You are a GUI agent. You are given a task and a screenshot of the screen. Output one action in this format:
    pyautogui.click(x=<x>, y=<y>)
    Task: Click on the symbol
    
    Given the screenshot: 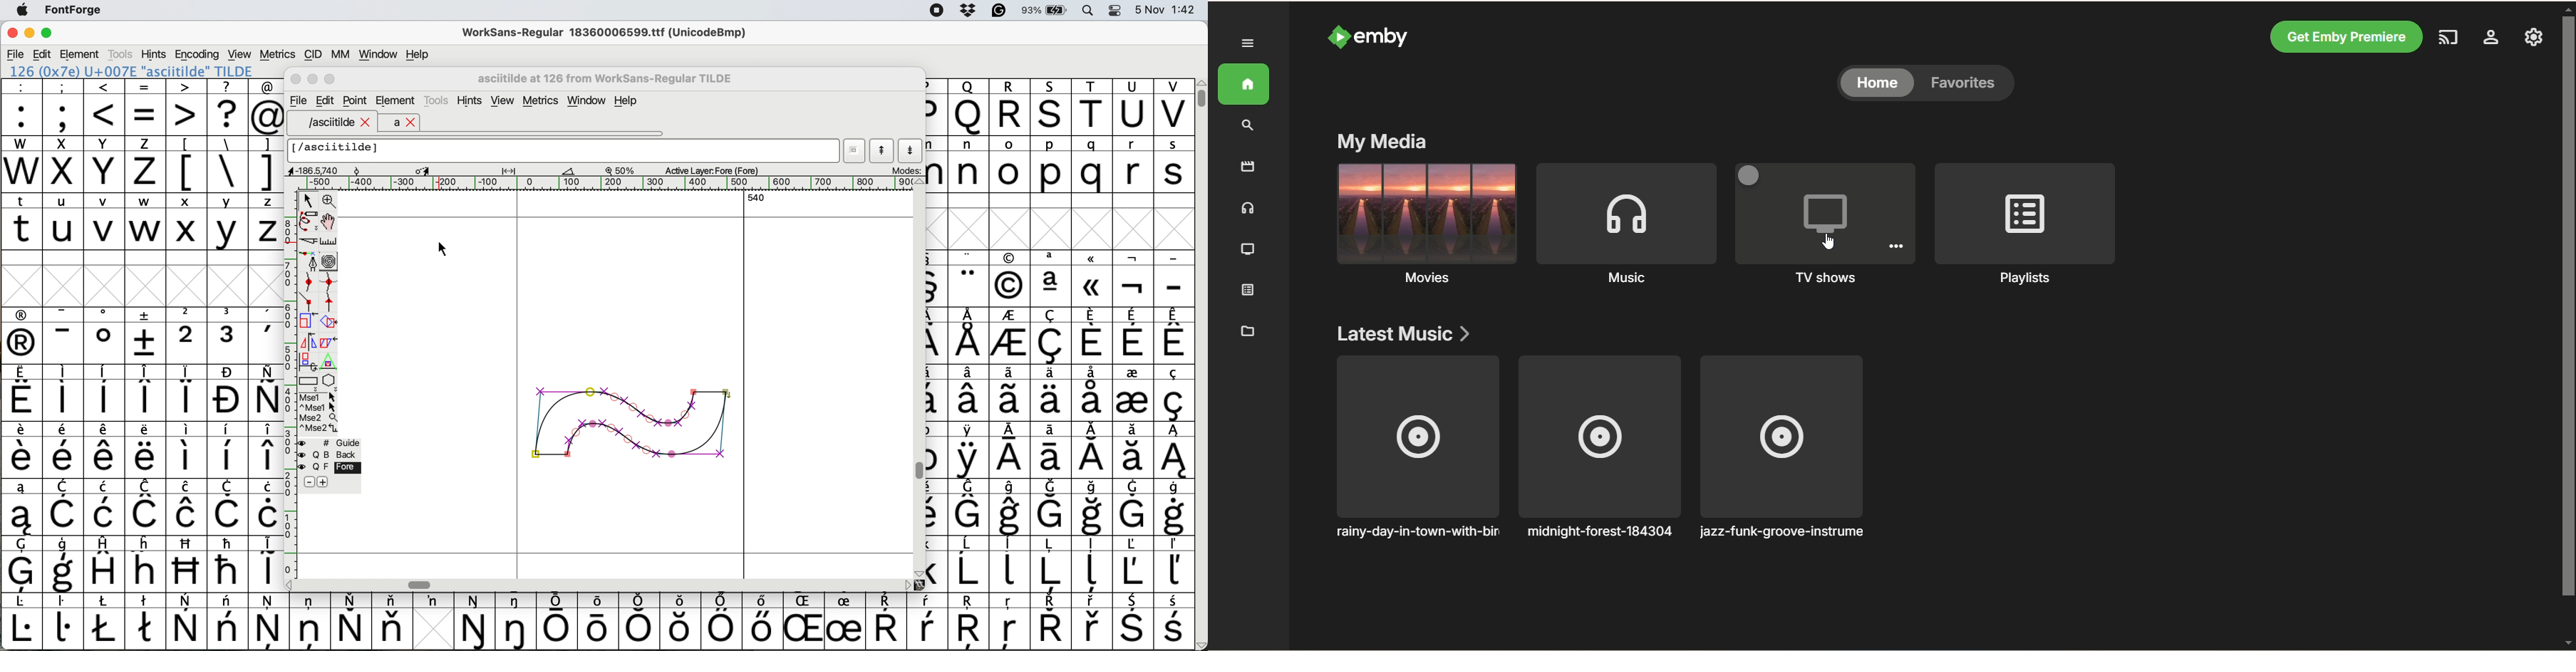 What is the action you would take?
    pyautogui.click(x=1011, y=563)
    